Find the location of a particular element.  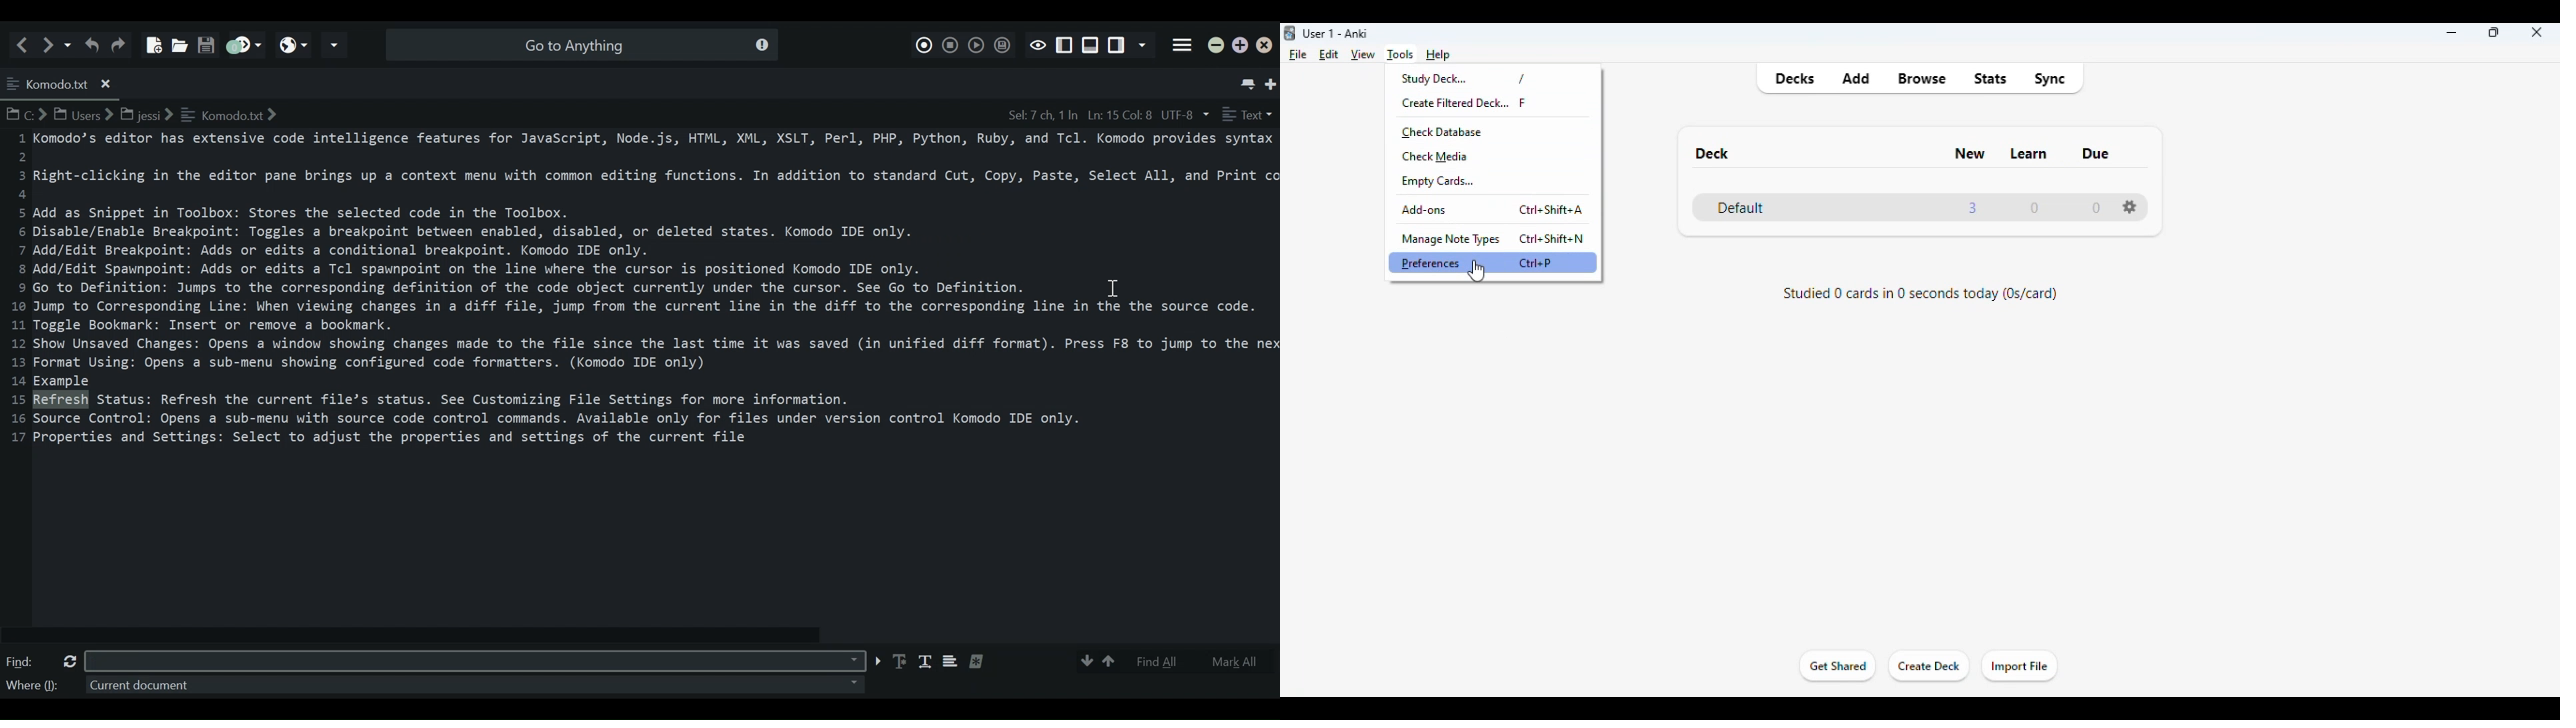

logo is located at coordinates (1290, 33).